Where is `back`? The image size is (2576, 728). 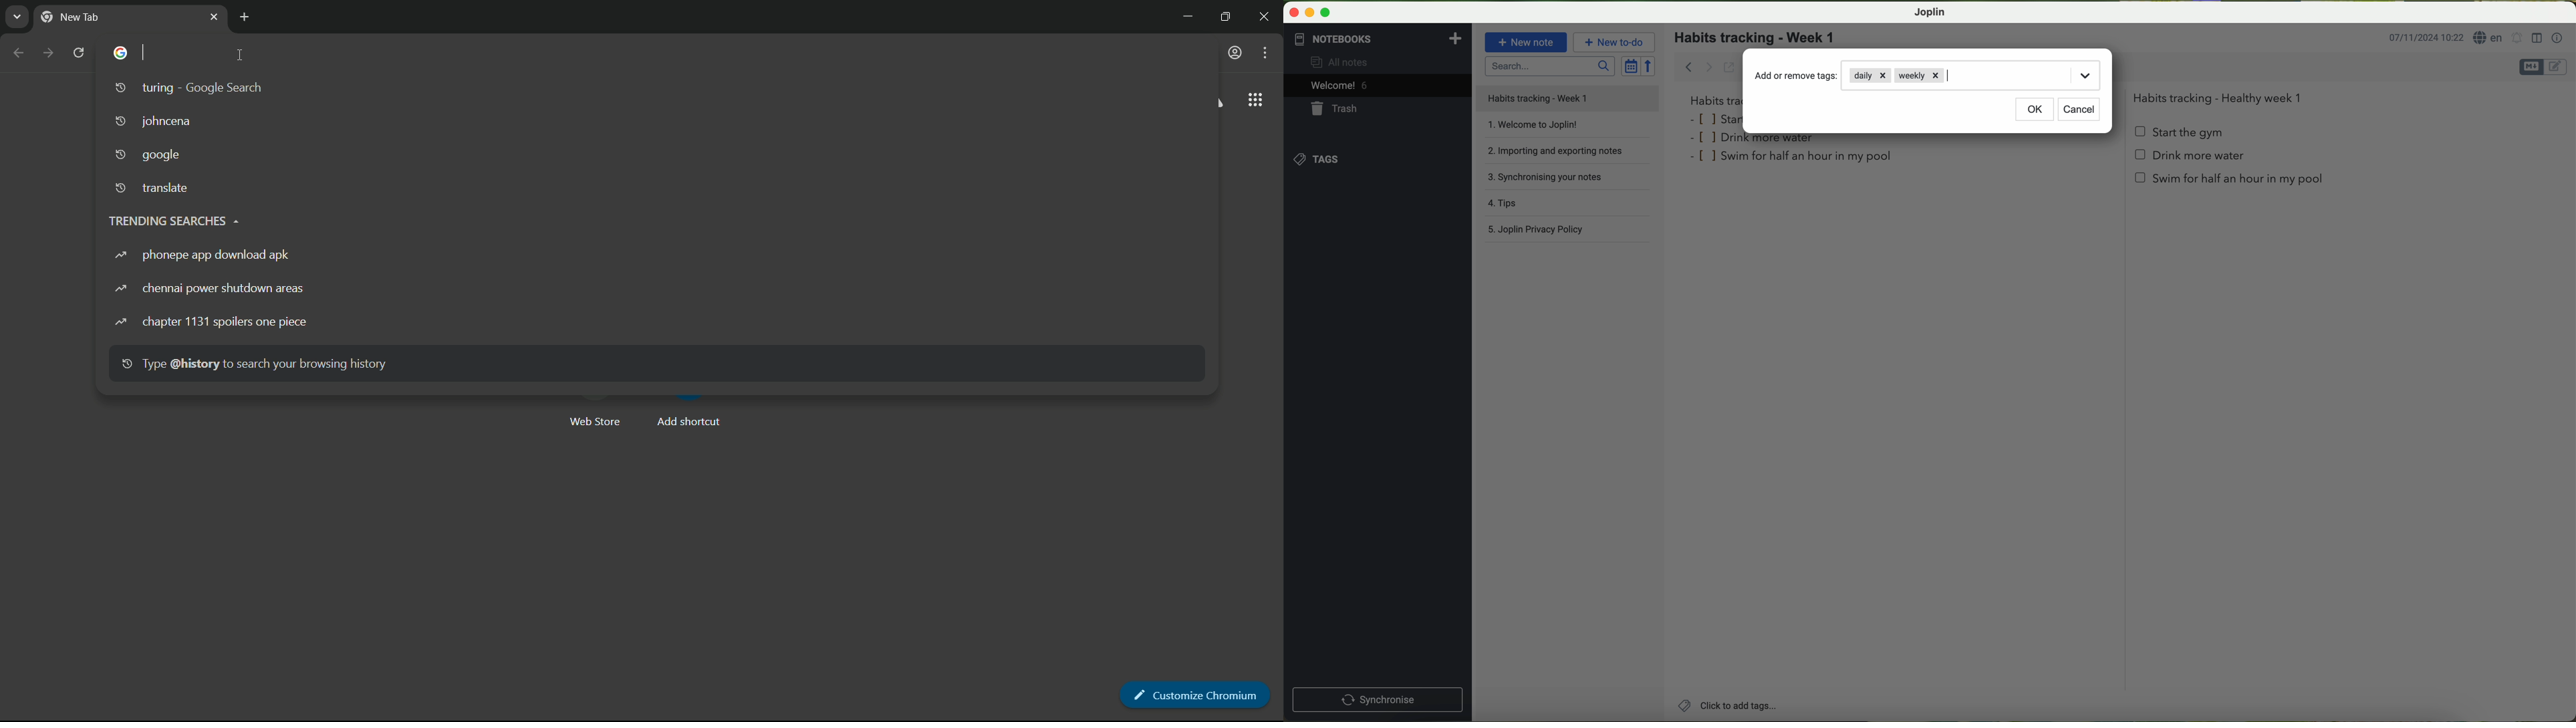 back is located at coordinates (1685, 66).